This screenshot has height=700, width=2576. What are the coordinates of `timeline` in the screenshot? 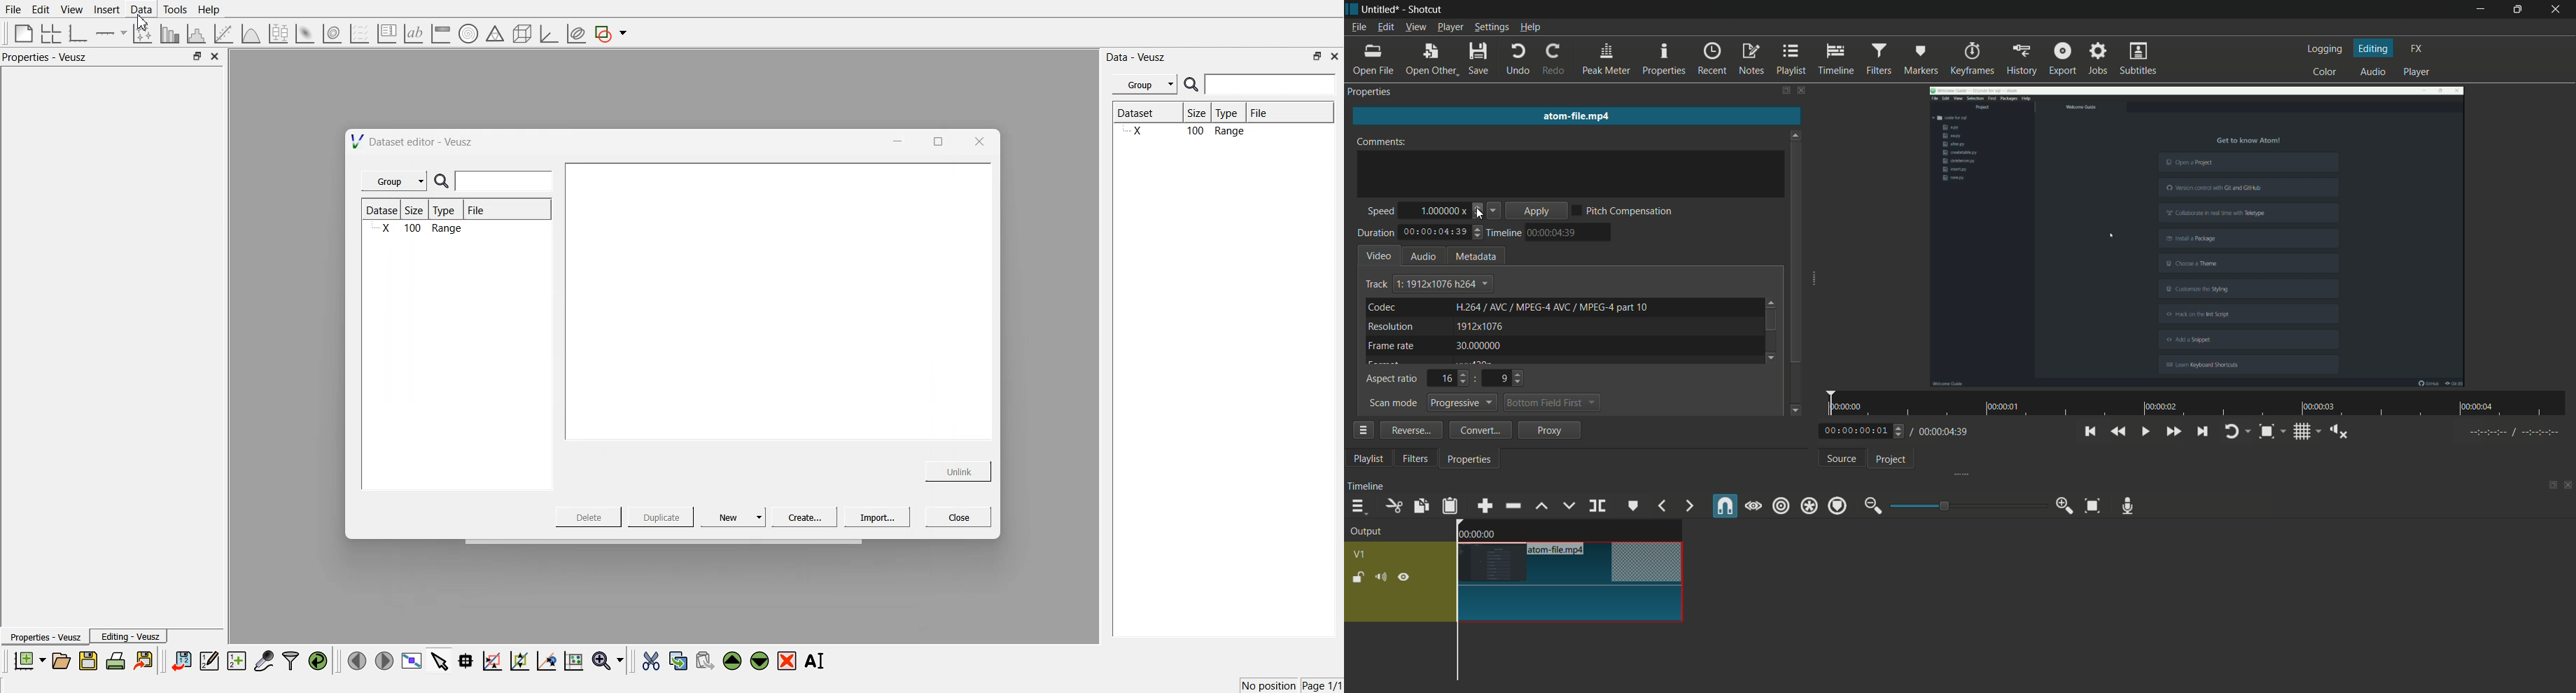 It's located at (1365, 486).